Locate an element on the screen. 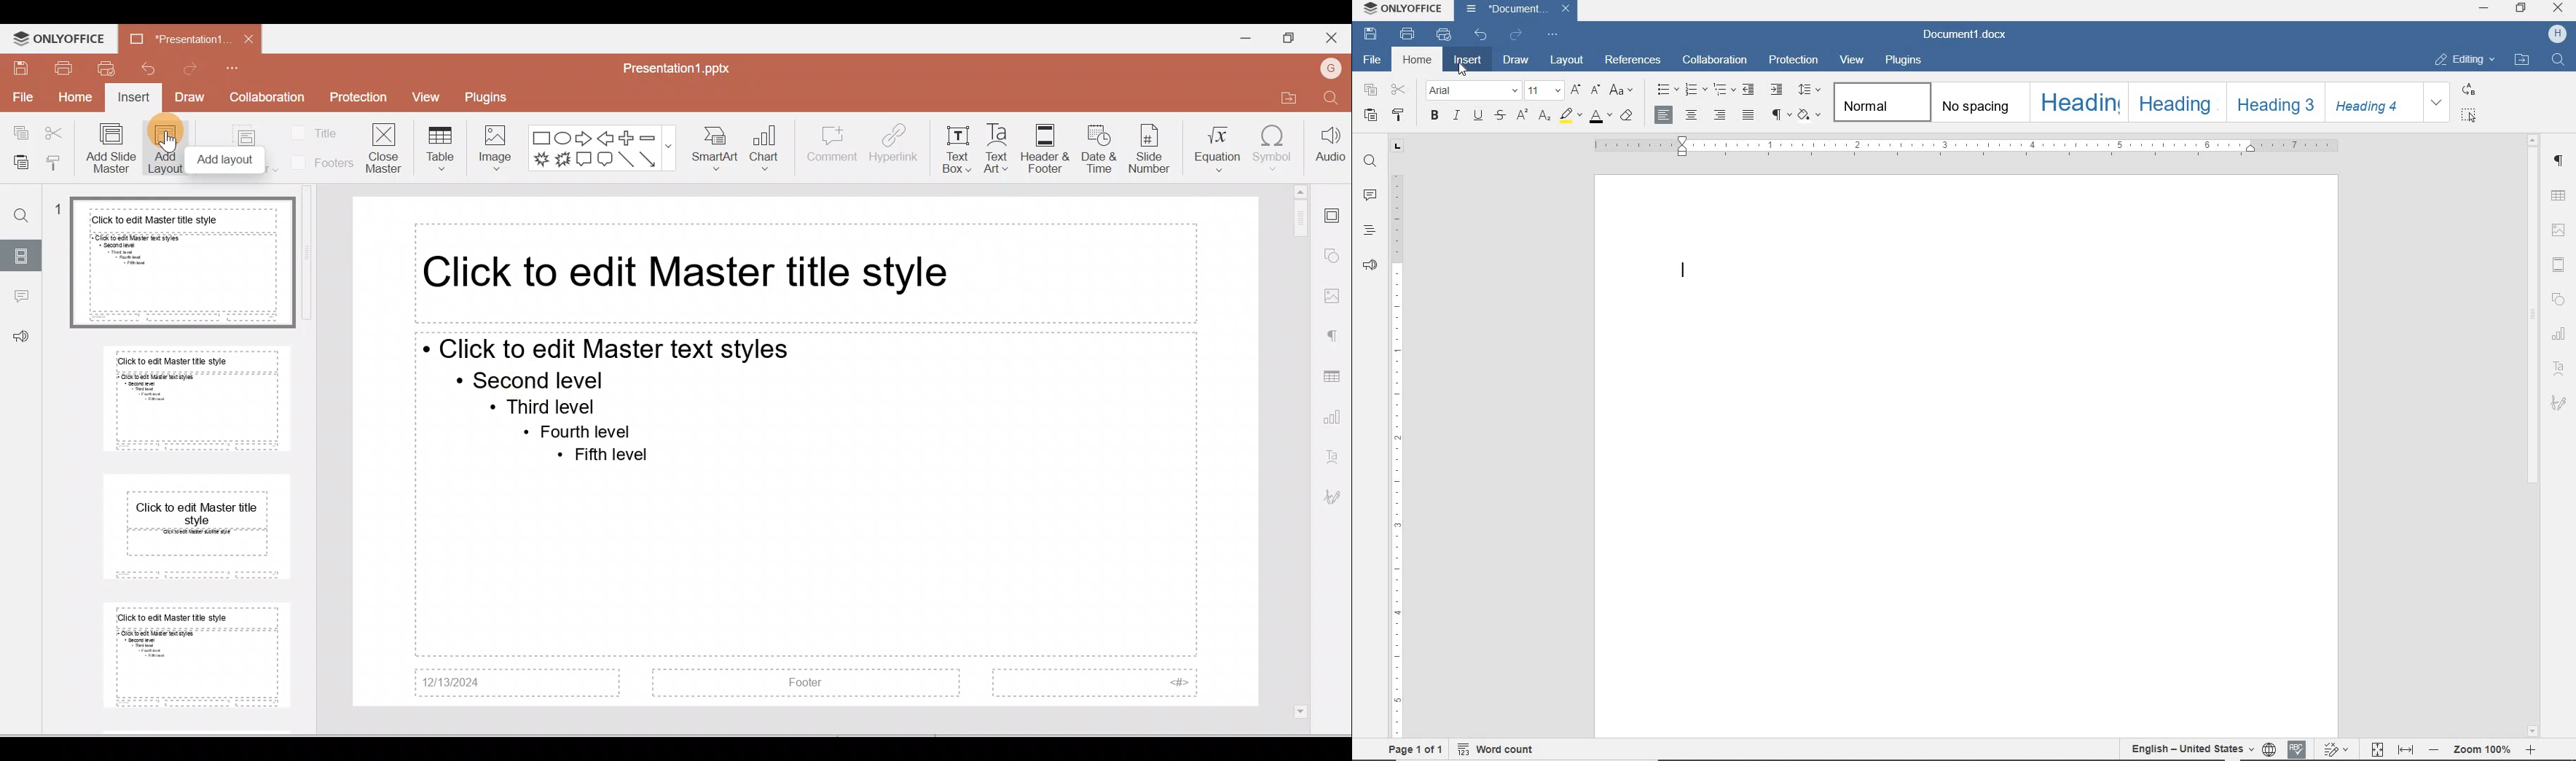 The height and width of the screenshot is (784, 2576). redo is located at coordinates (1515, 35).